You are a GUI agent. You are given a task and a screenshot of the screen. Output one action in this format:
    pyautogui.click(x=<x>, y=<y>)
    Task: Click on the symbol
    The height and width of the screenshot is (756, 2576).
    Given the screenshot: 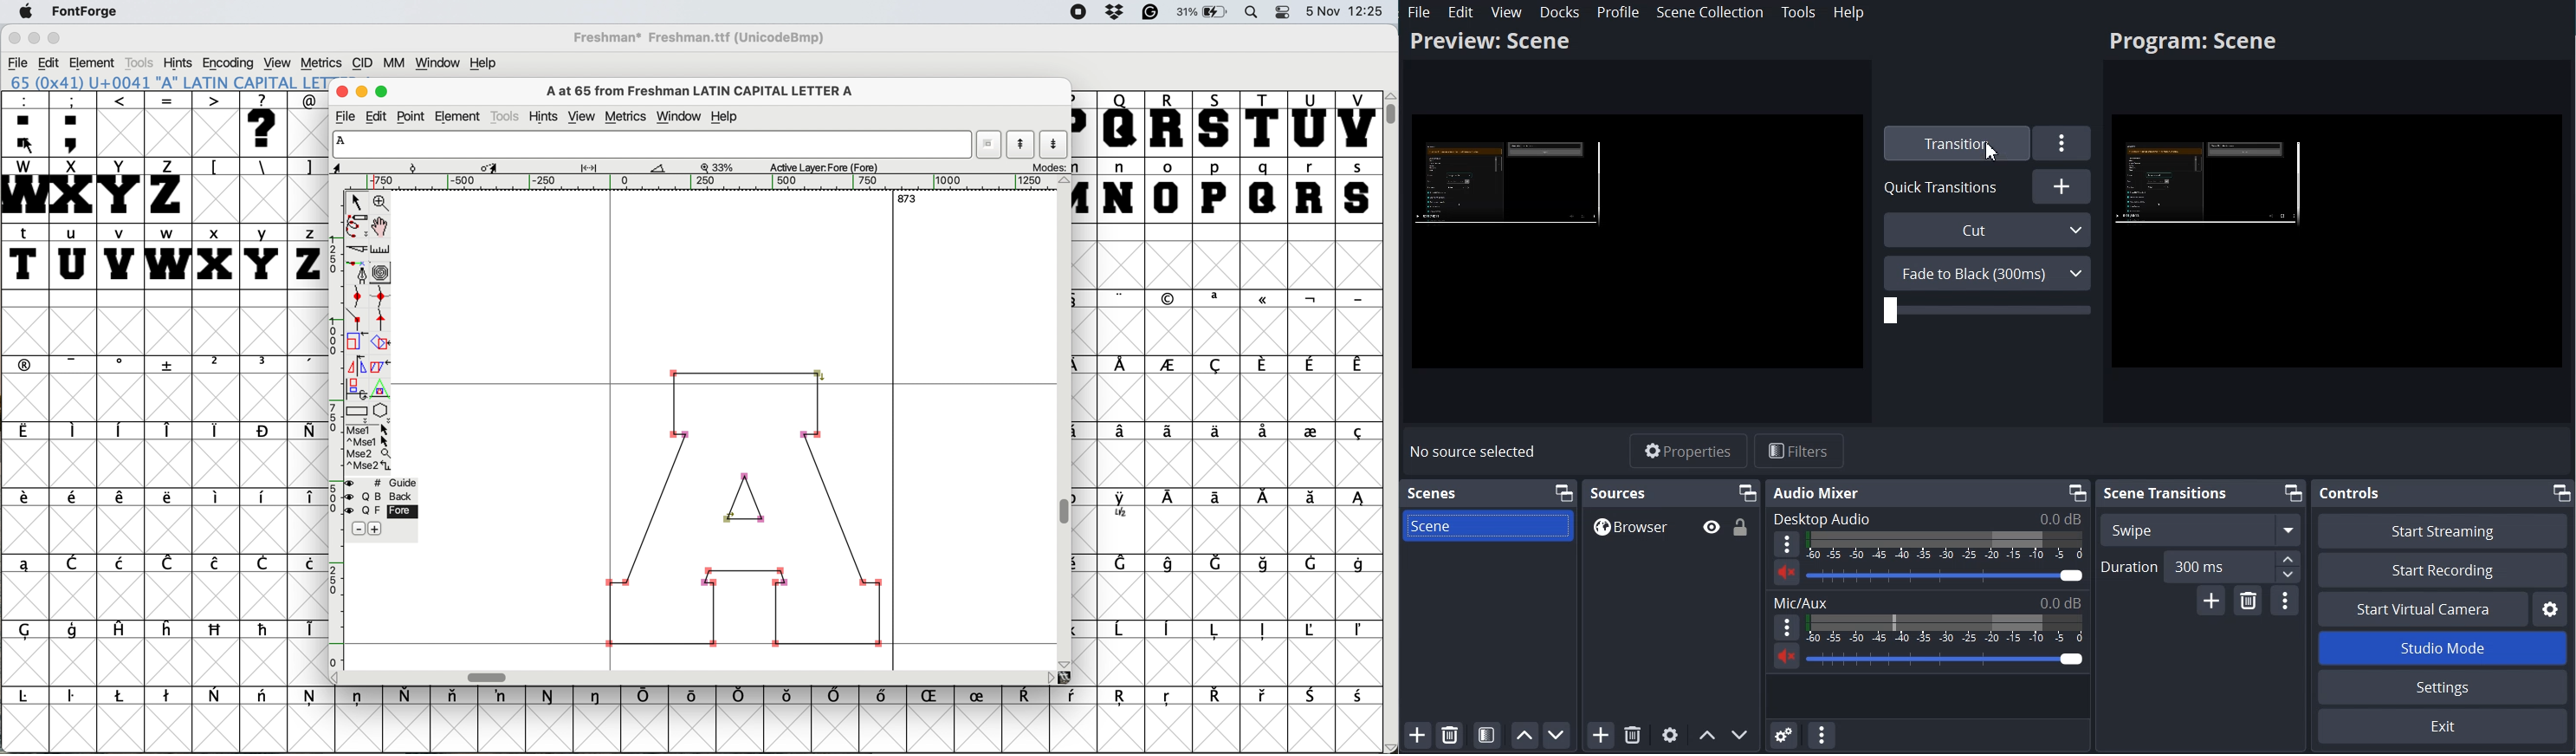 What is the action you would take?
    pyautogui.click(x=264, y=564)
    